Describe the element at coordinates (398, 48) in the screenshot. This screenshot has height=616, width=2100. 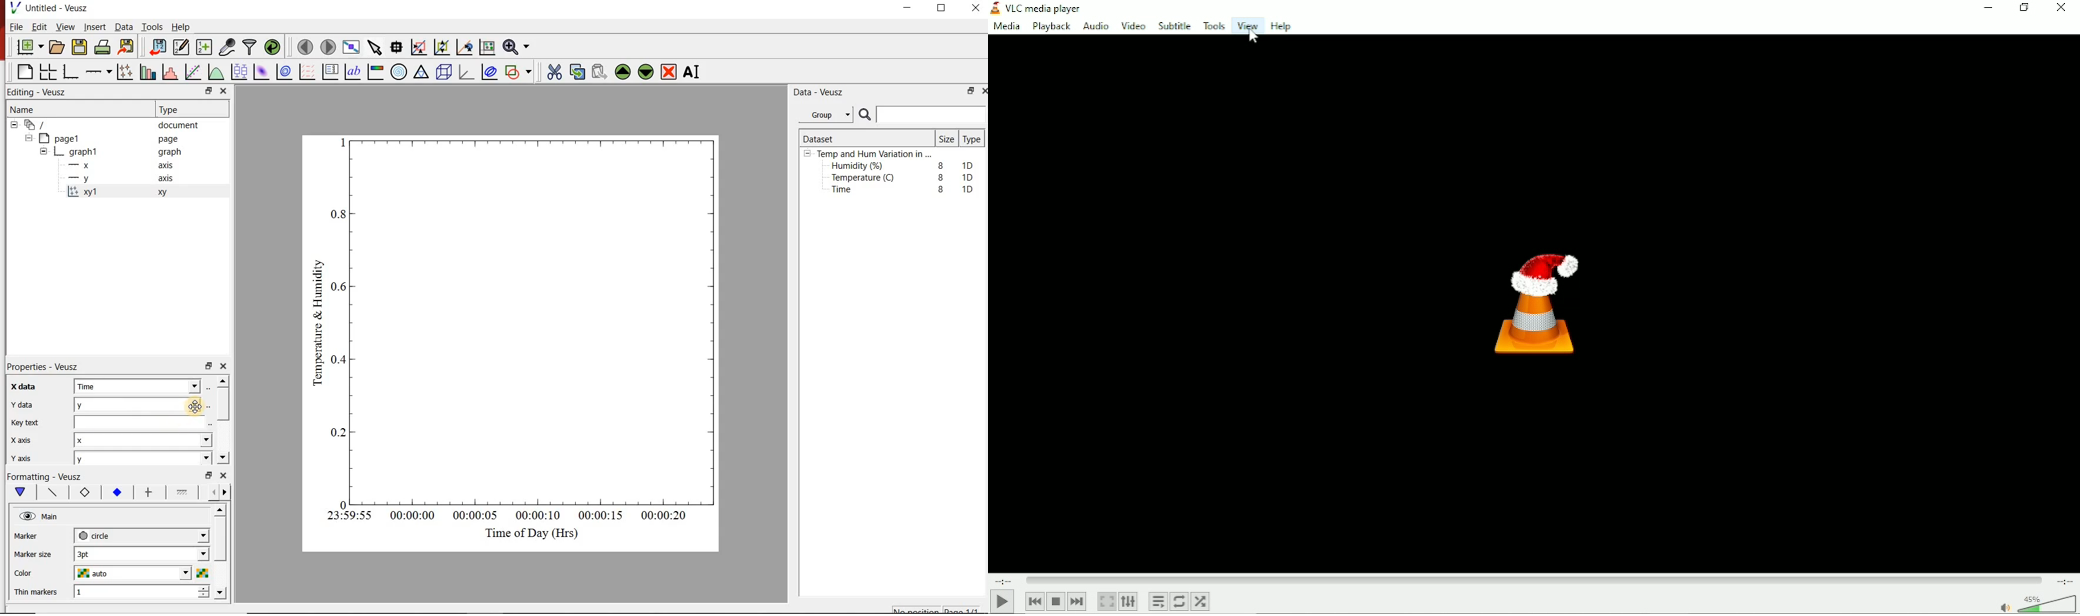
I see `Read data points on the graph` at that location.